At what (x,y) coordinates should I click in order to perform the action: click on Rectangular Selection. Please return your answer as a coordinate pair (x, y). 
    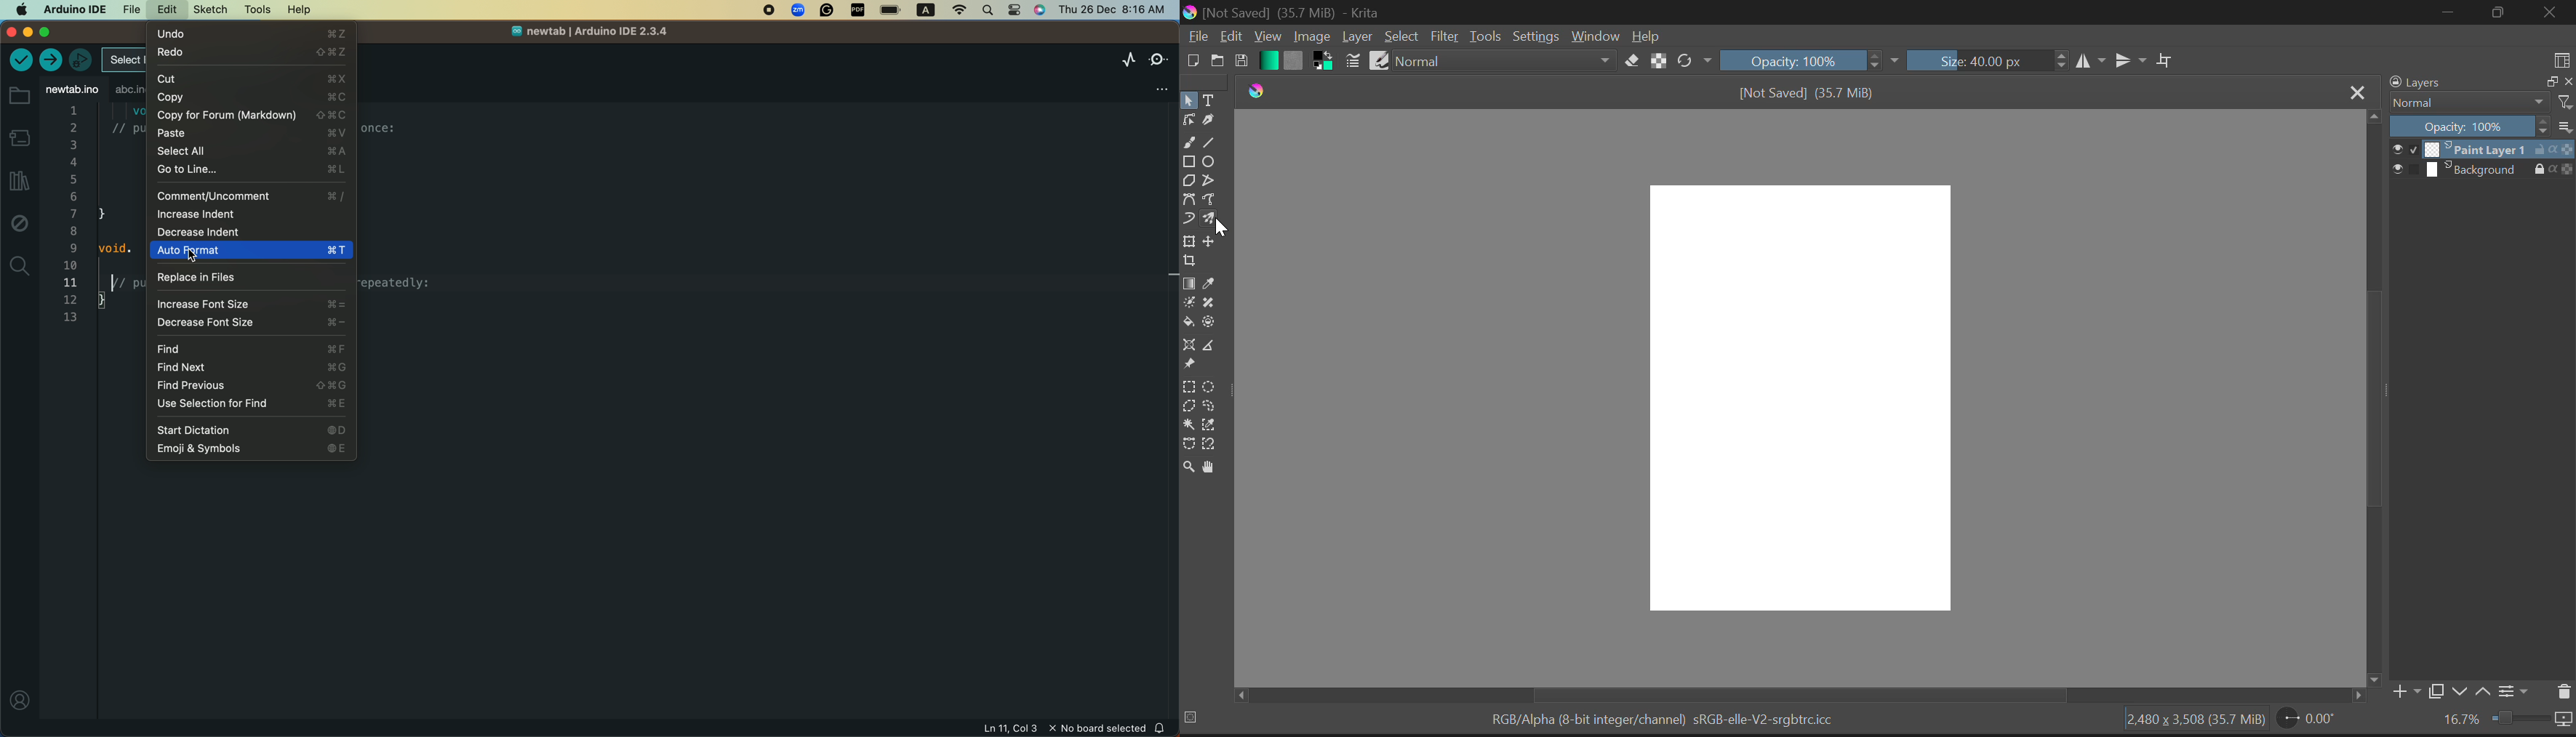
    Looking at the image, I should click on (1191, 387).